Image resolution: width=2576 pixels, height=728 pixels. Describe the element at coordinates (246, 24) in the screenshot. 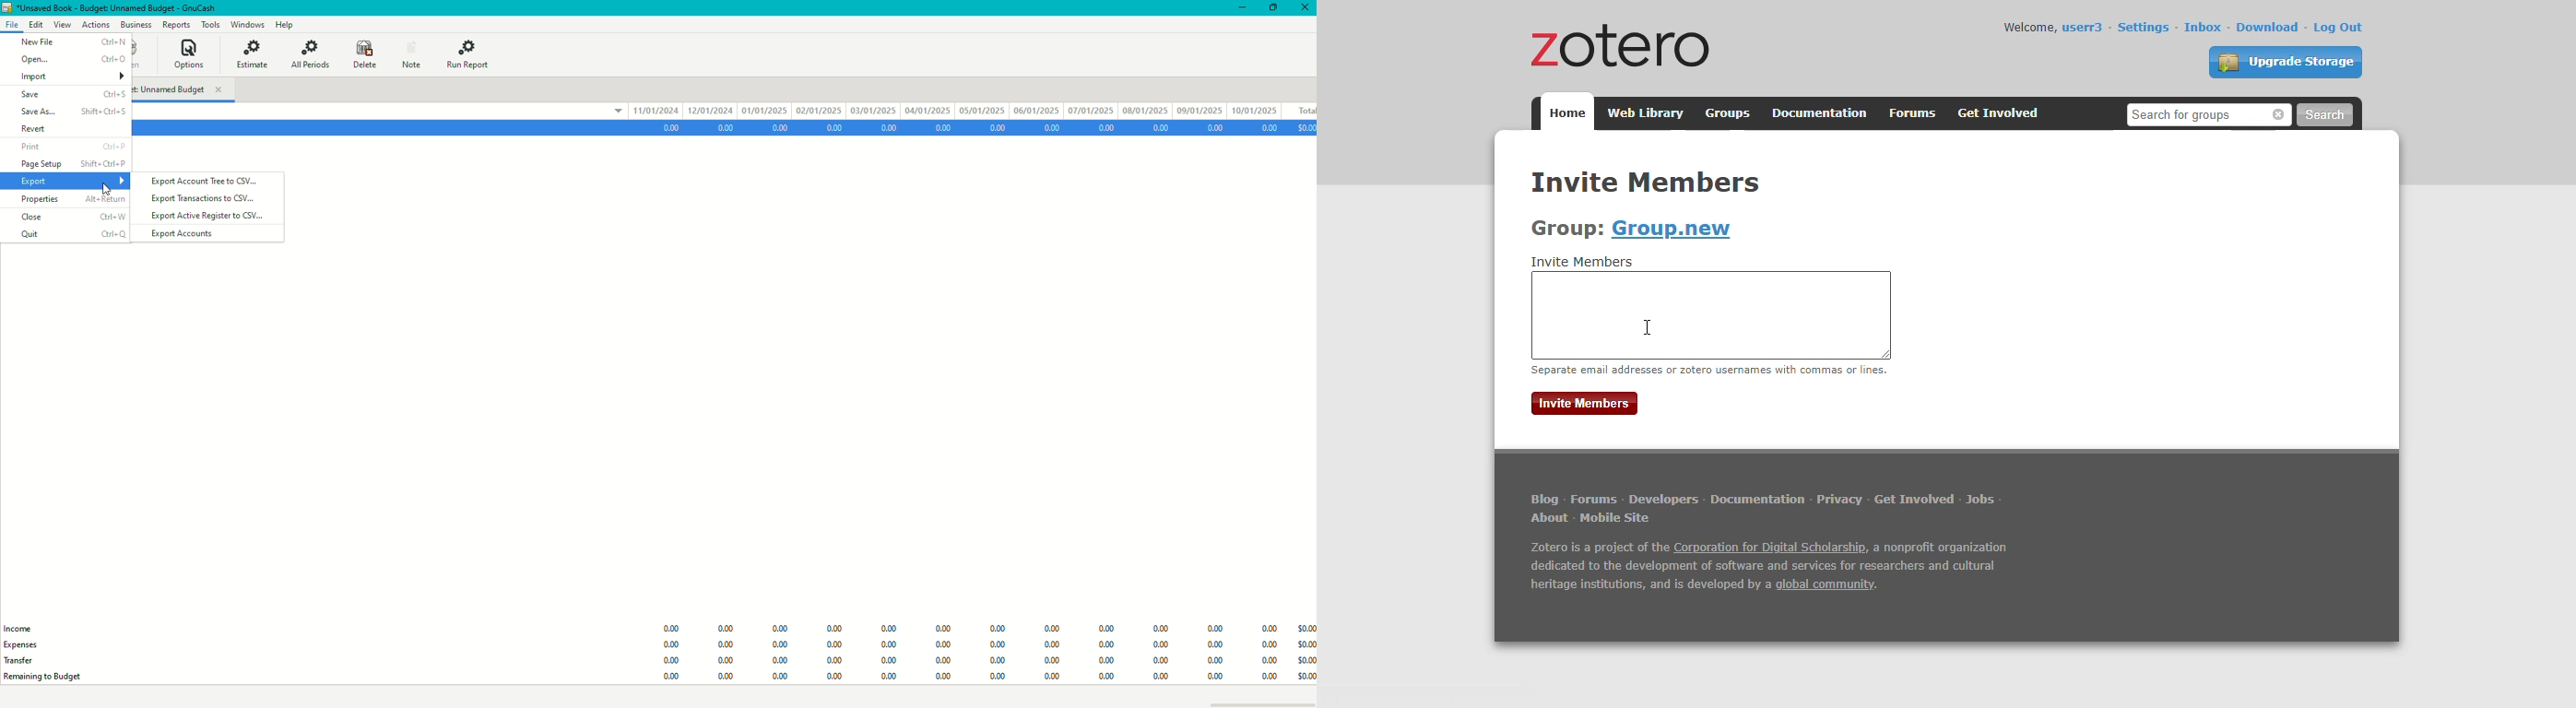

I see `Windows` at that location.